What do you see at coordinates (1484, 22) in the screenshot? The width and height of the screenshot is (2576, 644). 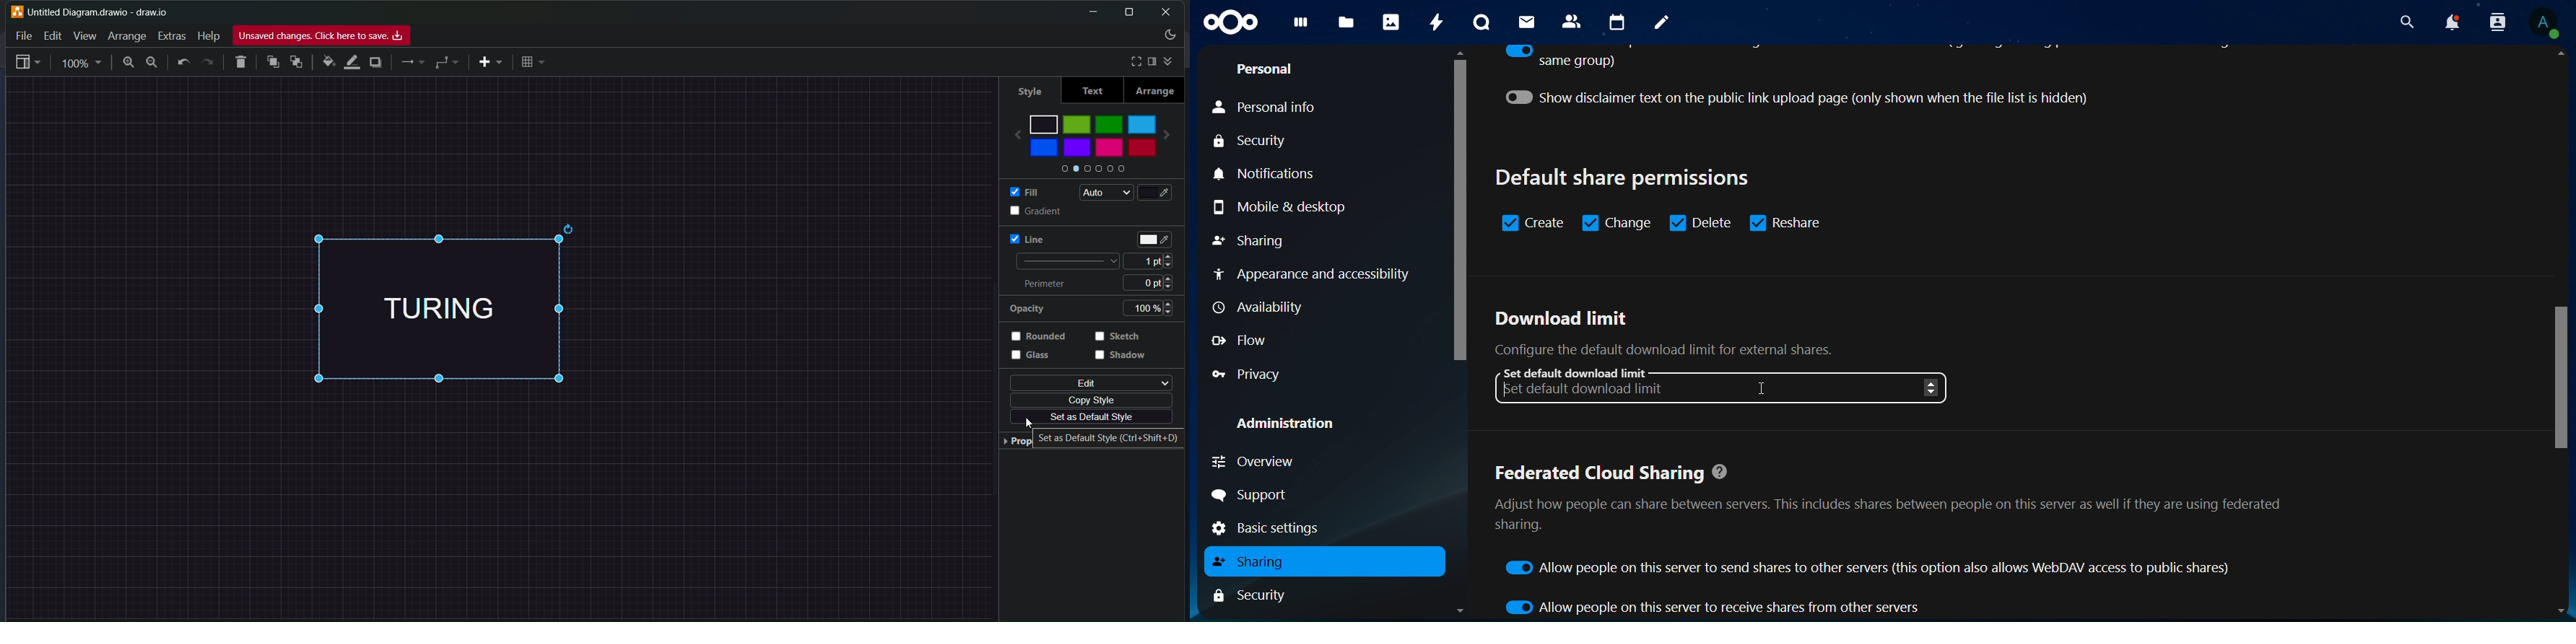 I see `talk` at bounding box center [1484, 22].